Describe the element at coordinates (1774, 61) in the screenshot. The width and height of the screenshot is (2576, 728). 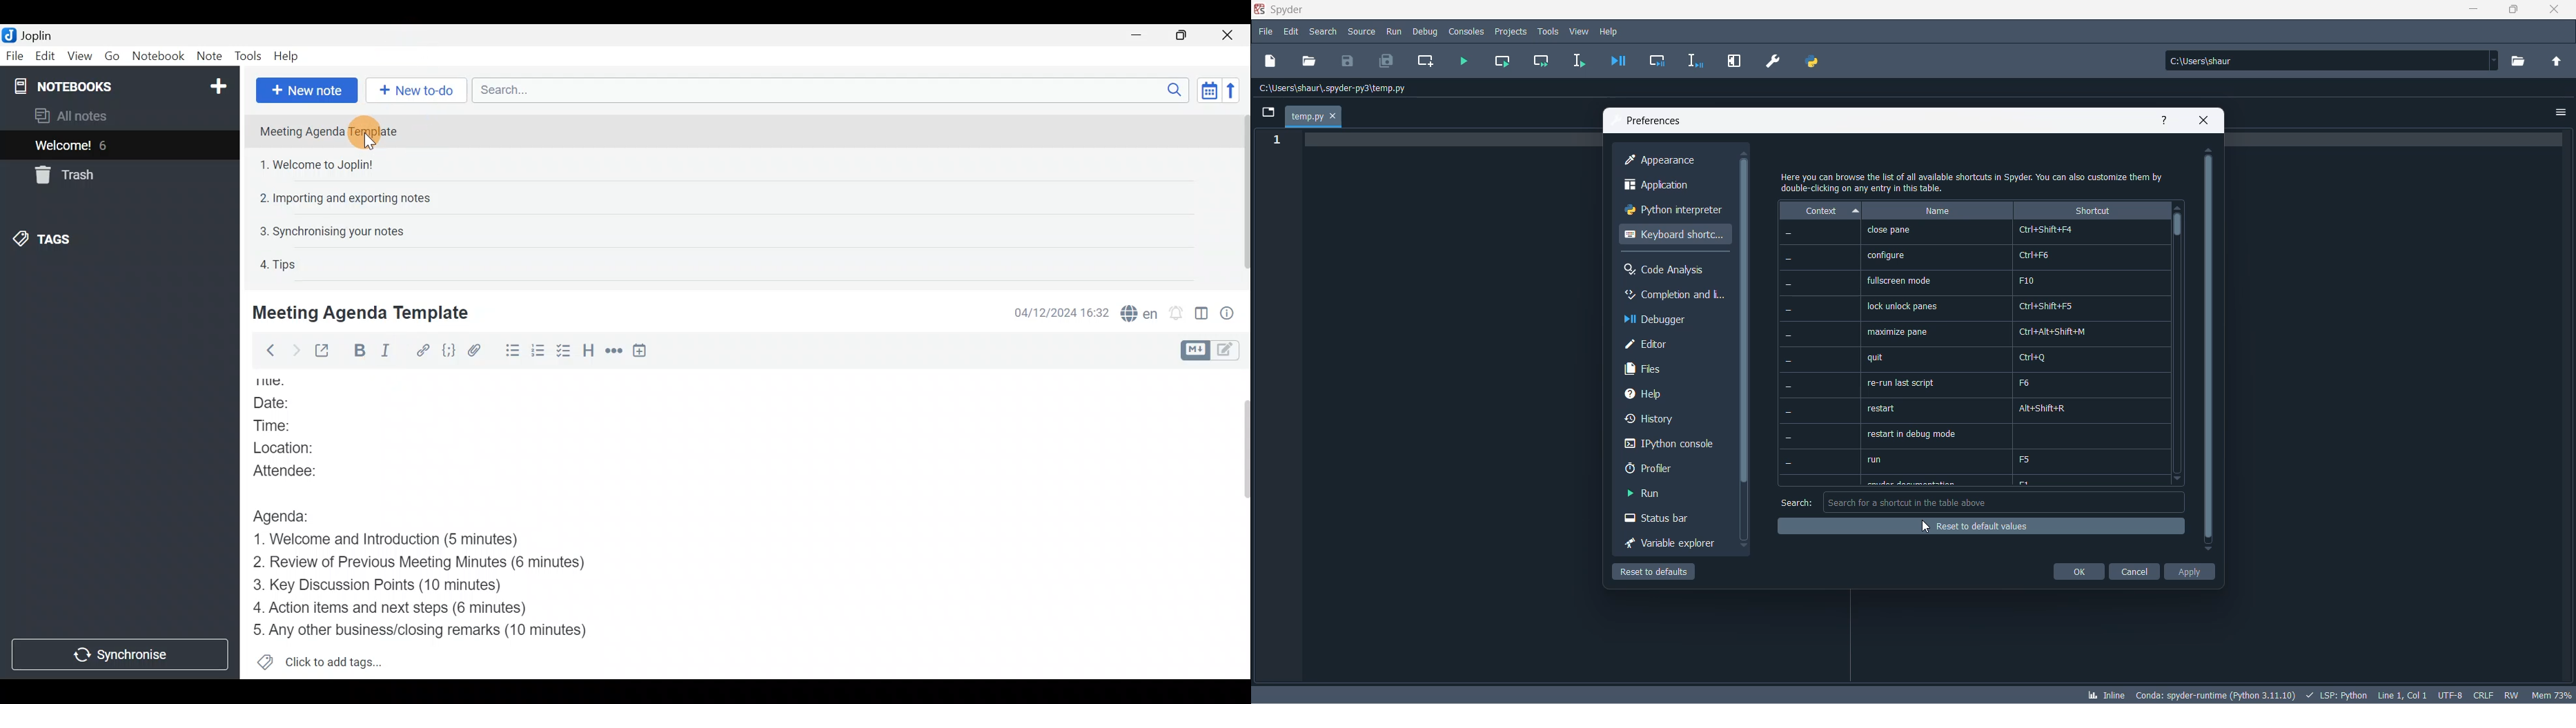
I see `preferences` at that location.